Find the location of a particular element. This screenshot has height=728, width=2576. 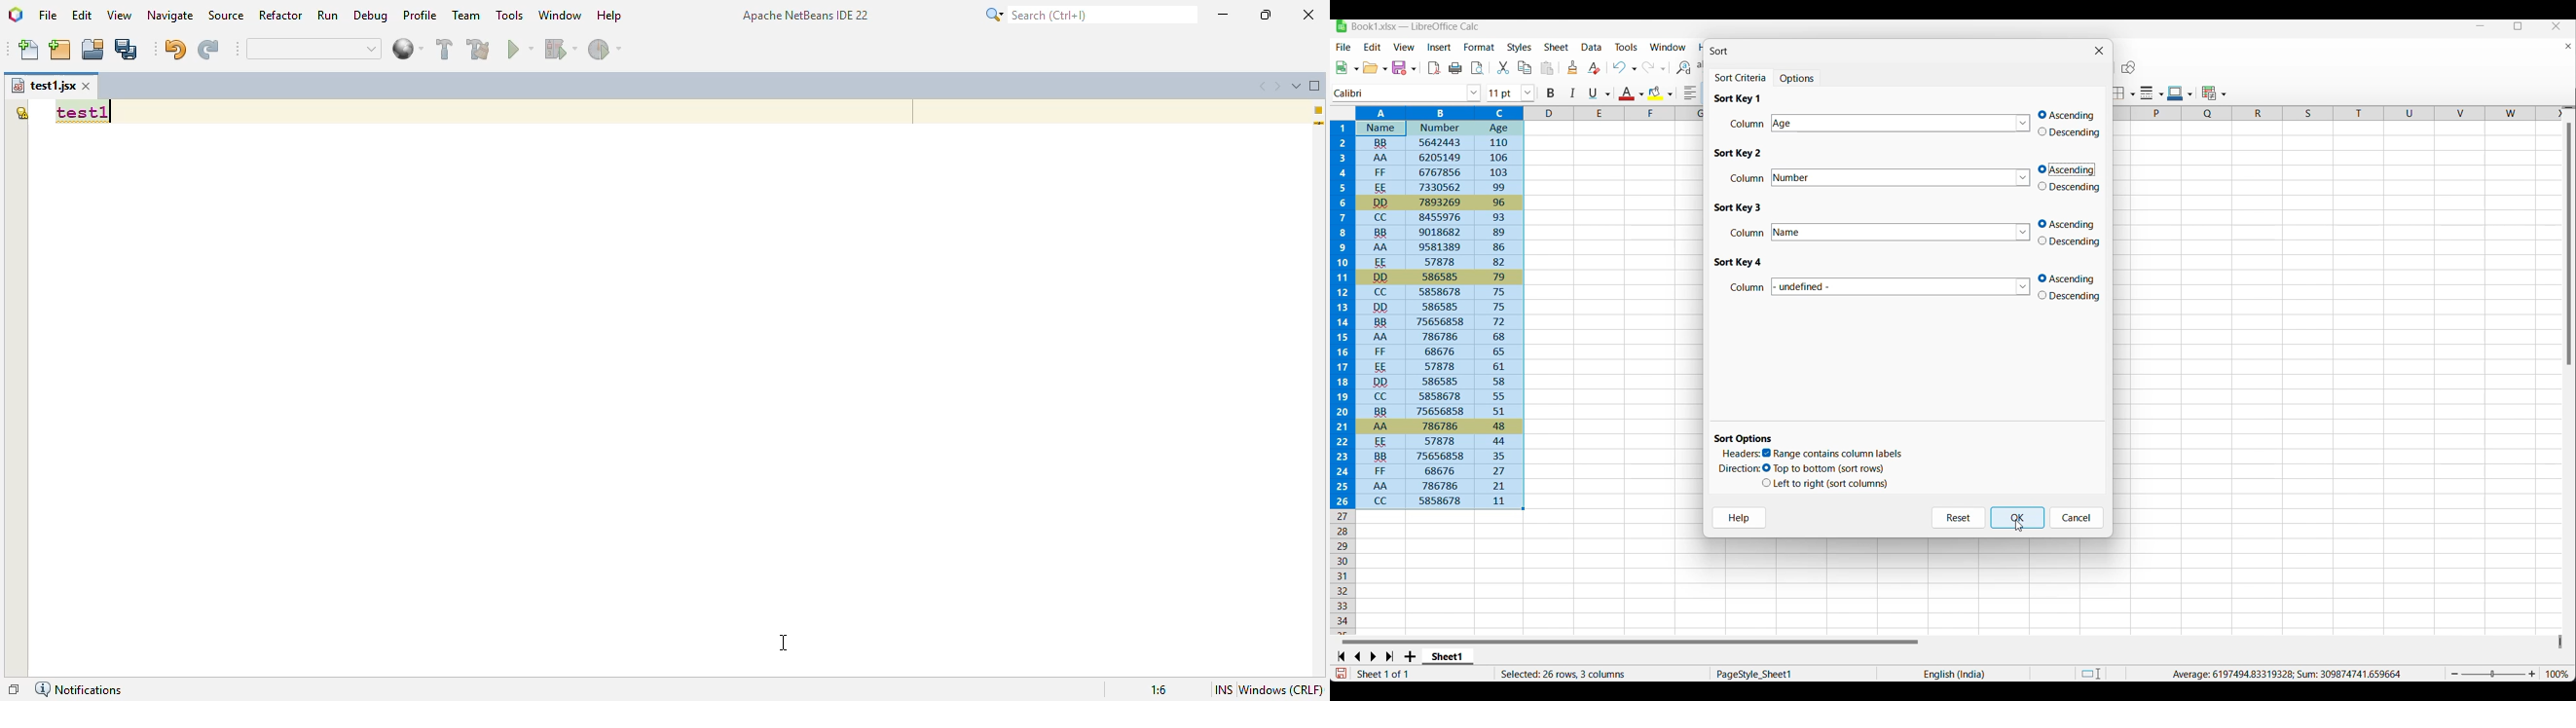

Current selection highlighted is located at coordinates (1429, 308).